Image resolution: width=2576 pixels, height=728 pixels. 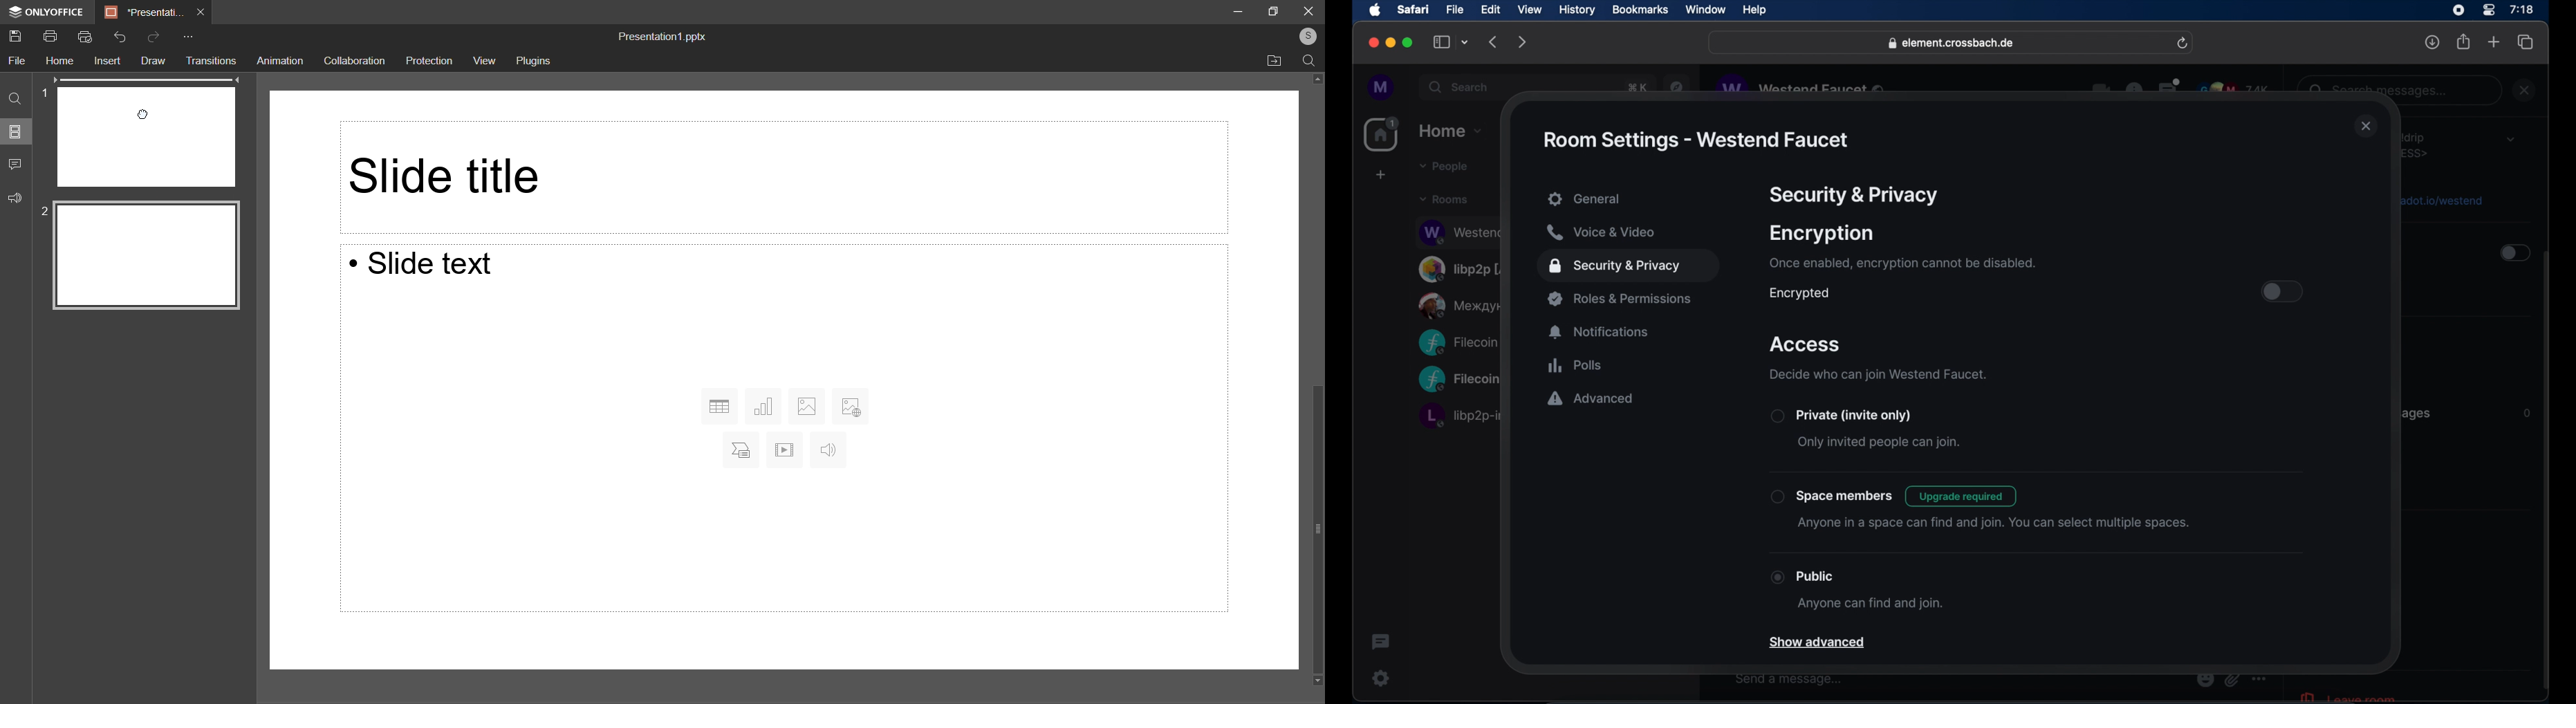 I want to click on rooms dropdown, so click(x=1444, y=199).